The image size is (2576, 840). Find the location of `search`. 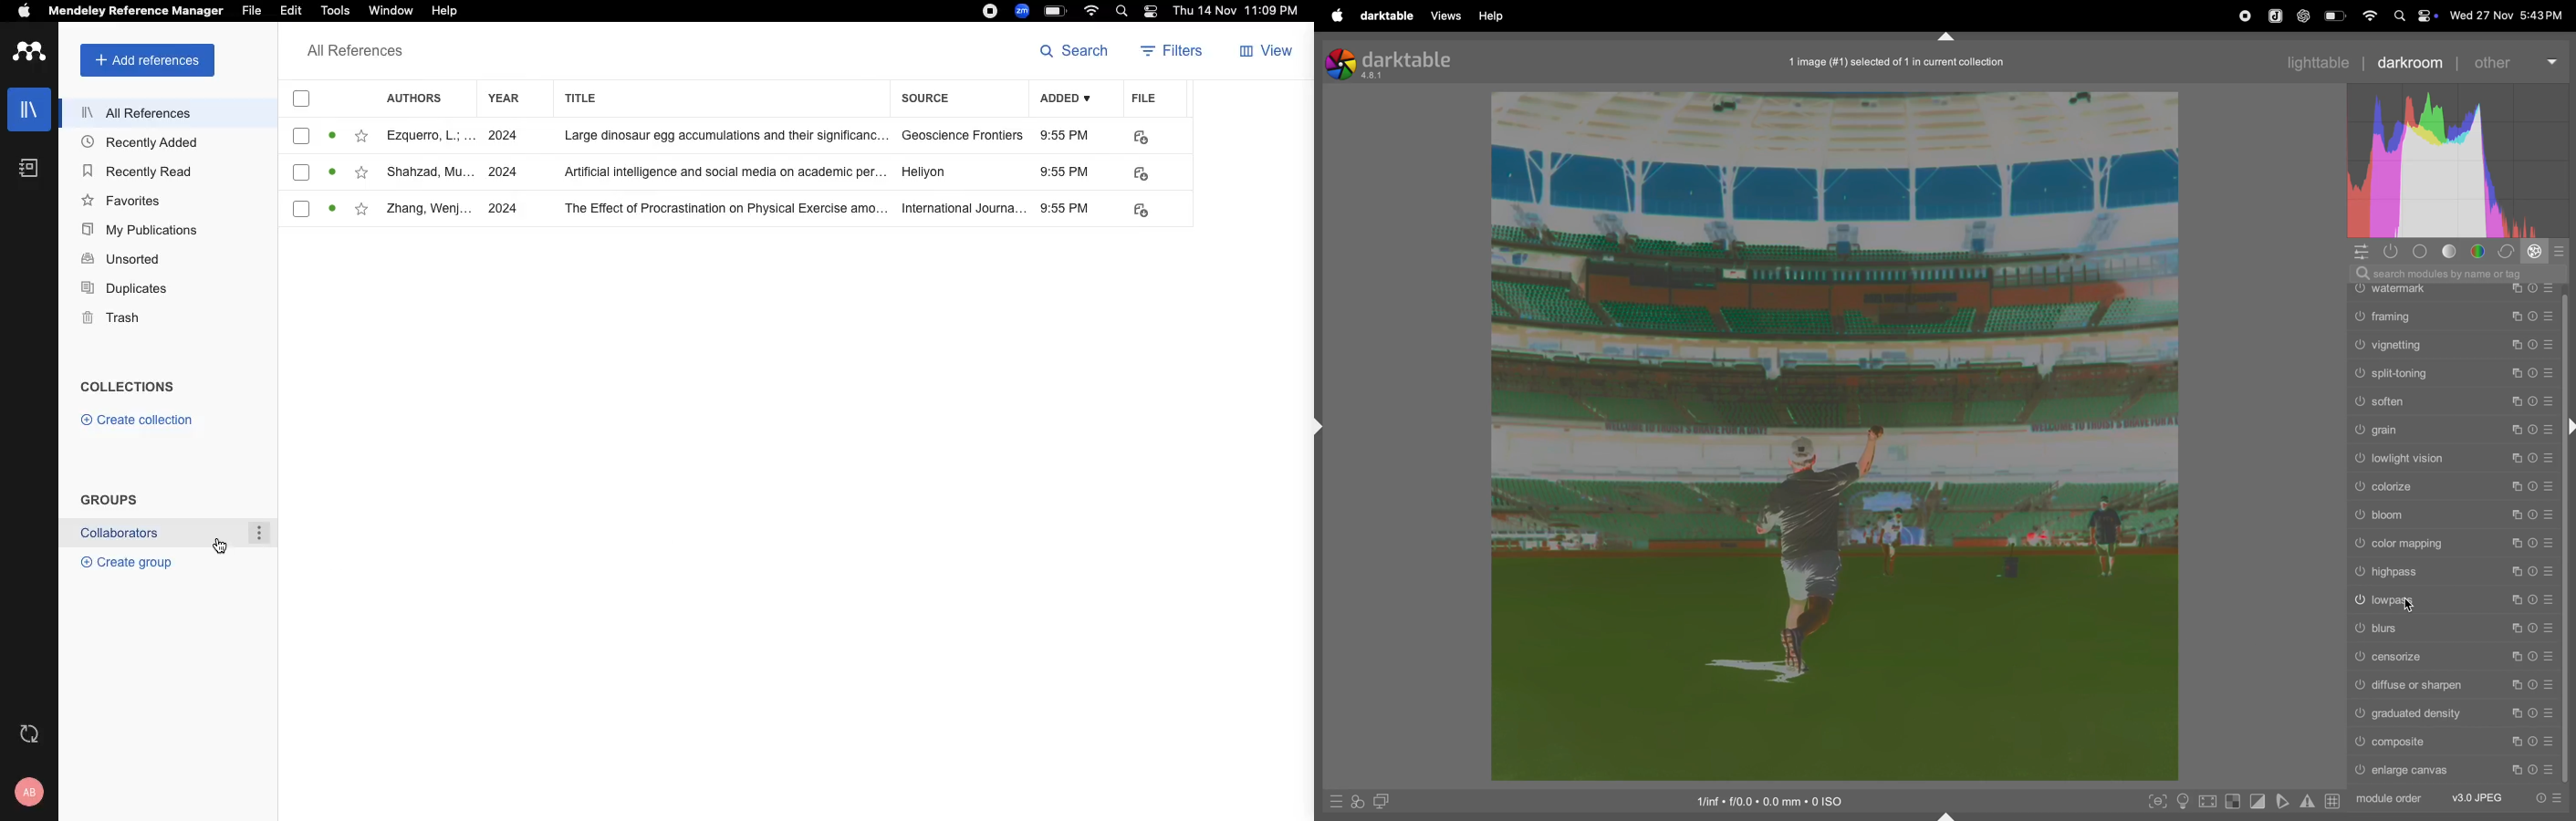

search is located at coordinates (1125, 13).